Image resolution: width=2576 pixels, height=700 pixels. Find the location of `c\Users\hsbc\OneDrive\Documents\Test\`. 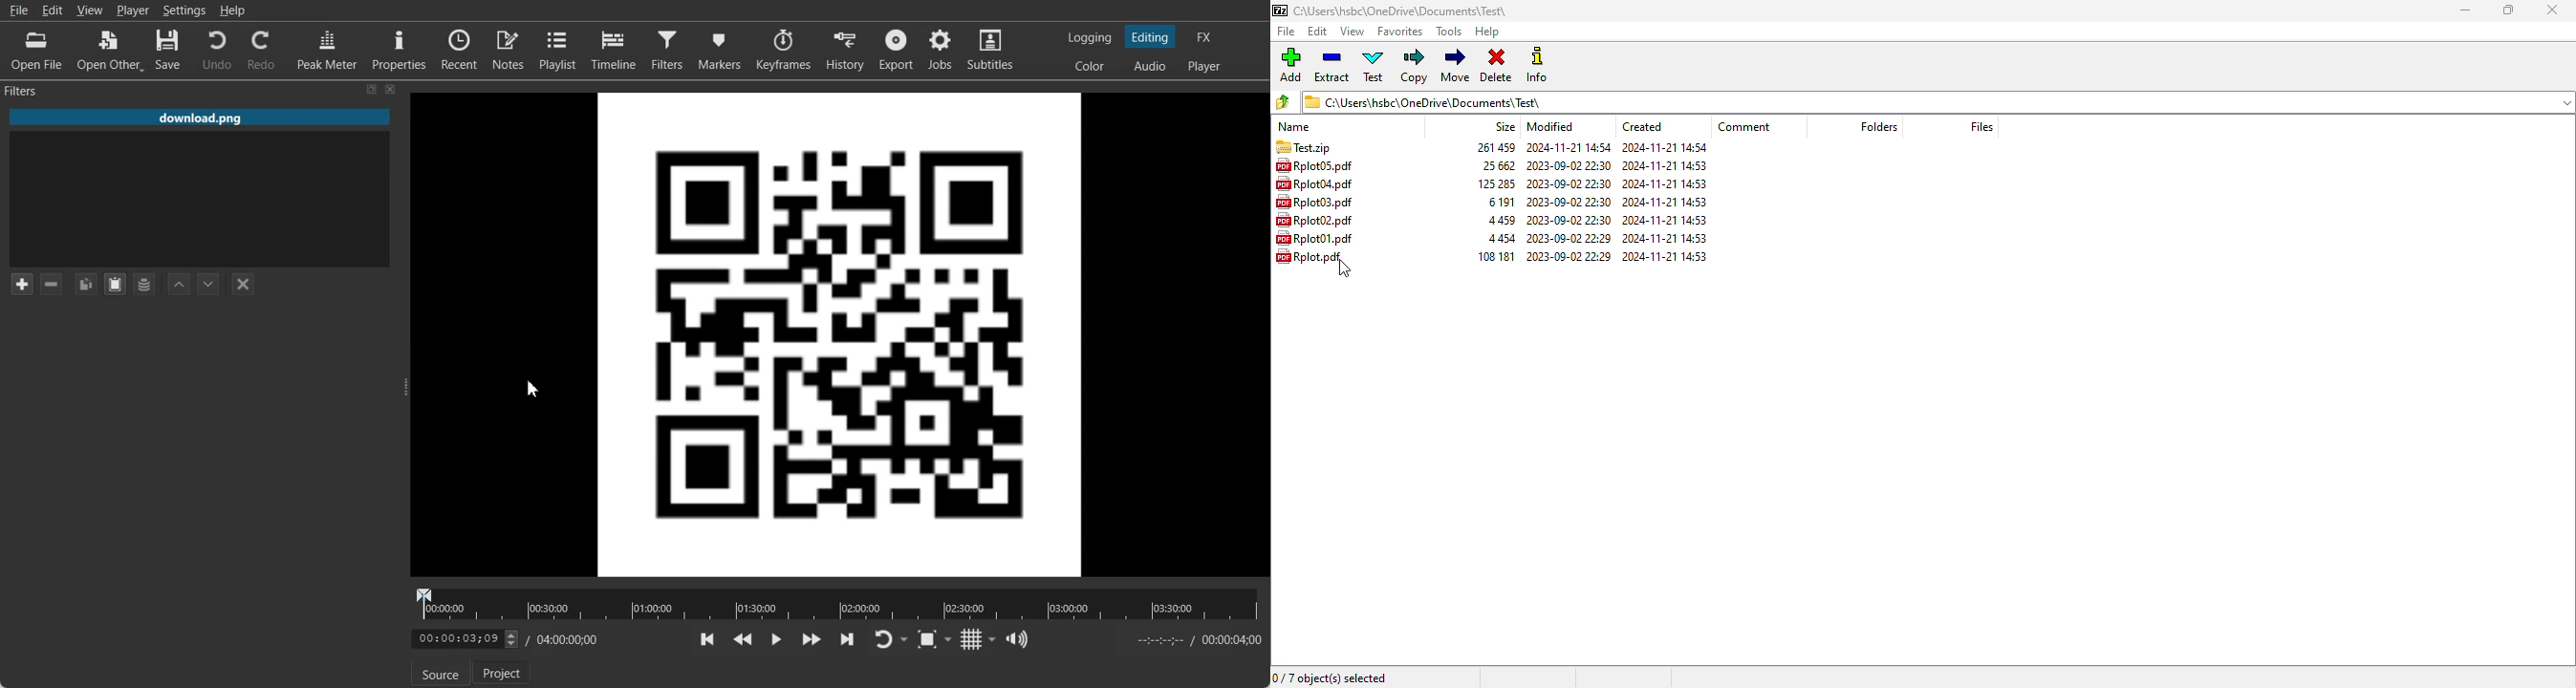

c\Users\hsbc\OneDrive\Documents\Test\ is located at coordinates (1404, 11).